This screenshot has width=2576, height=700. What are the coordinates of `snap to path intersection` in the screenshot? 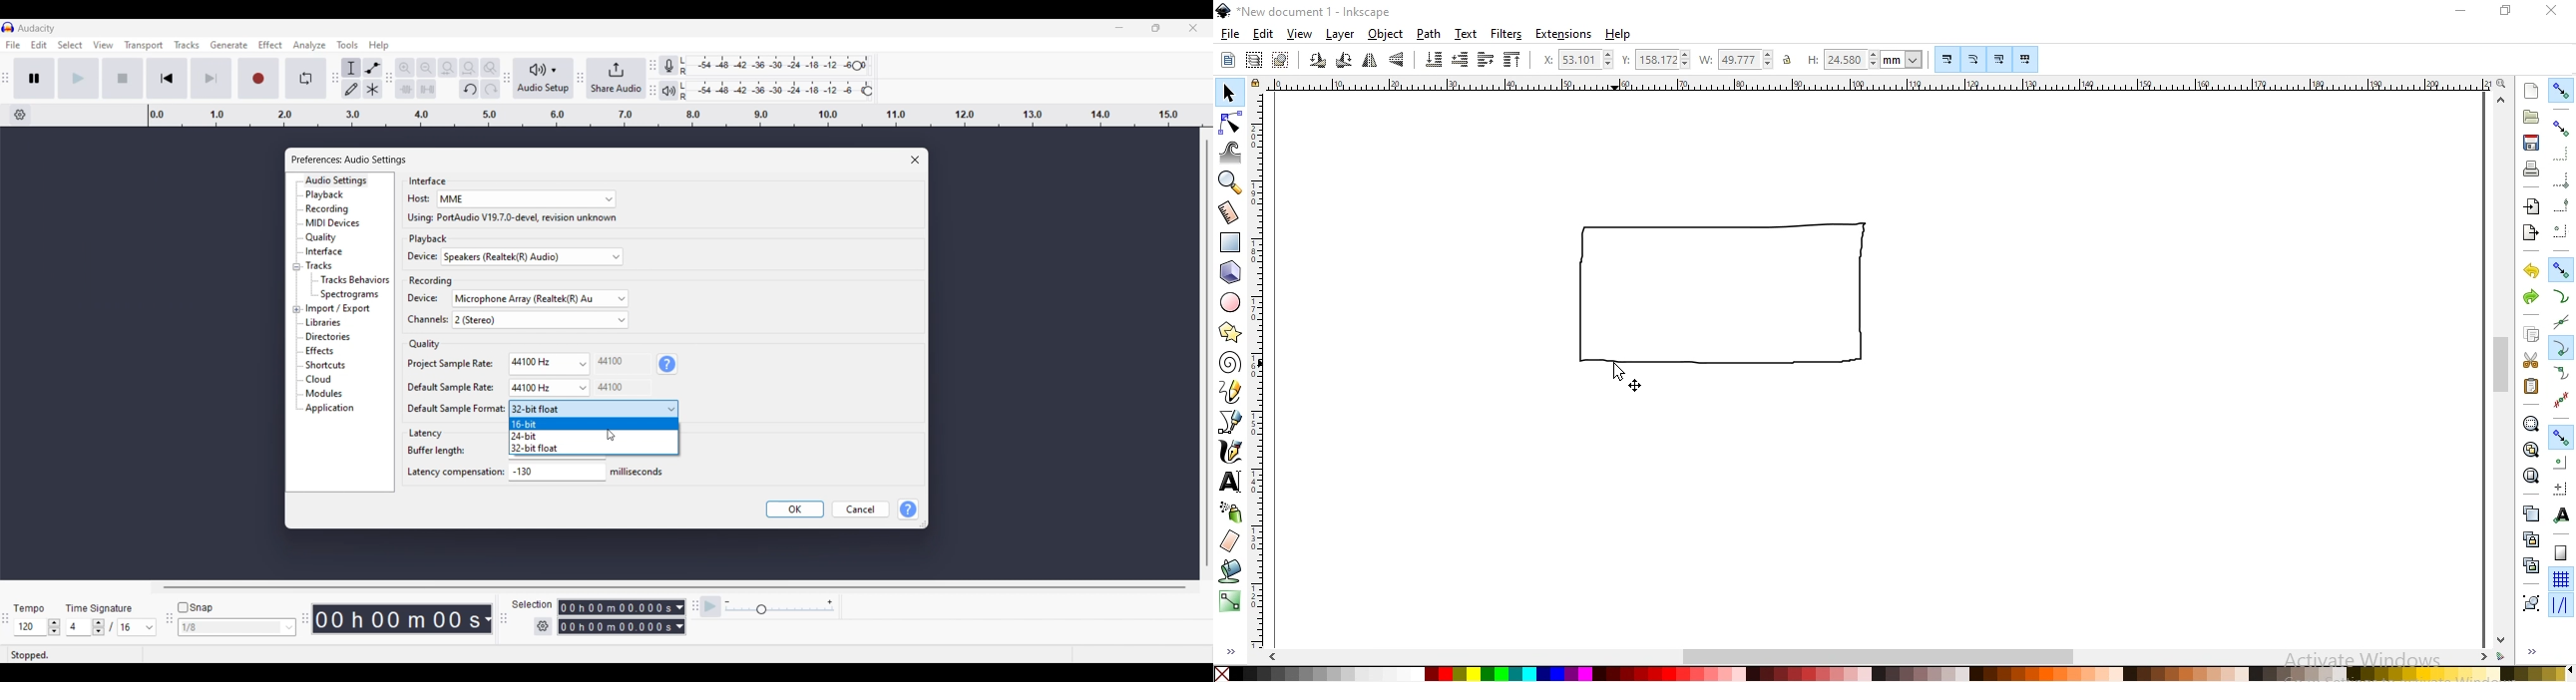 It's located at (2560, 325).